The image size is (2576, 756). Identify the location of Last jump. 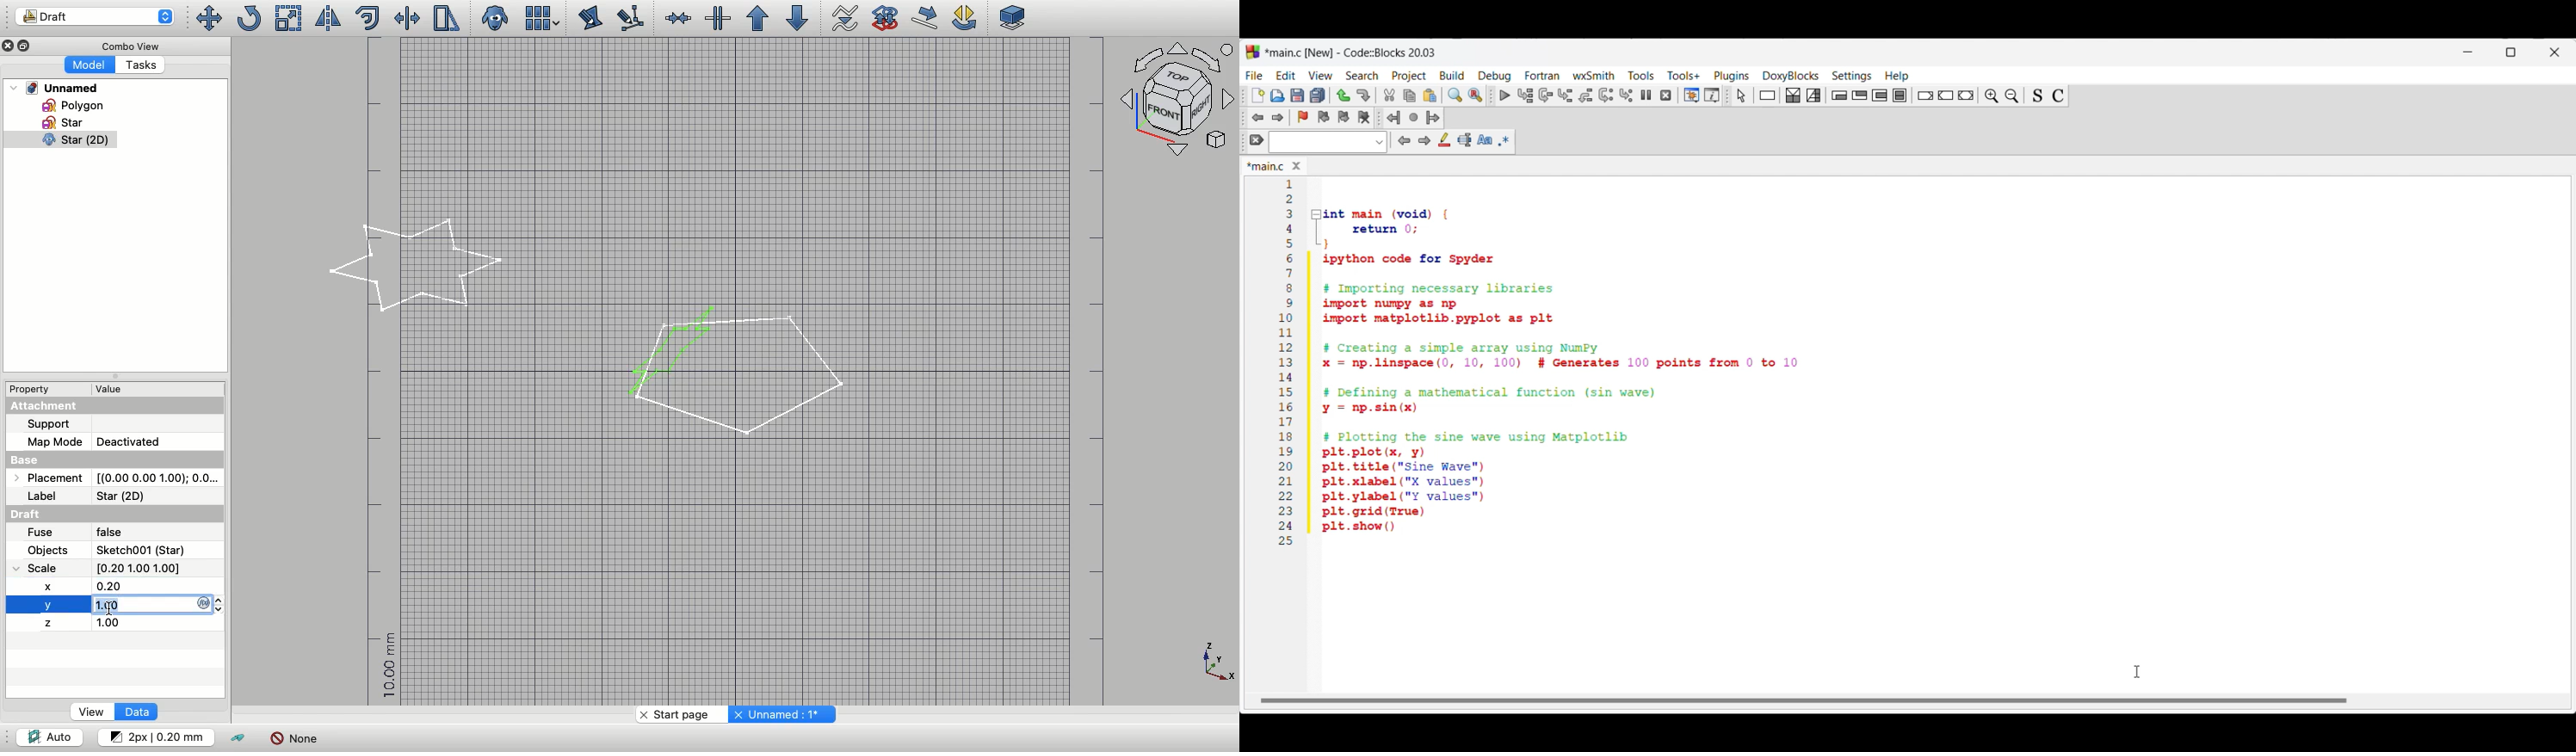
(1413, 117).